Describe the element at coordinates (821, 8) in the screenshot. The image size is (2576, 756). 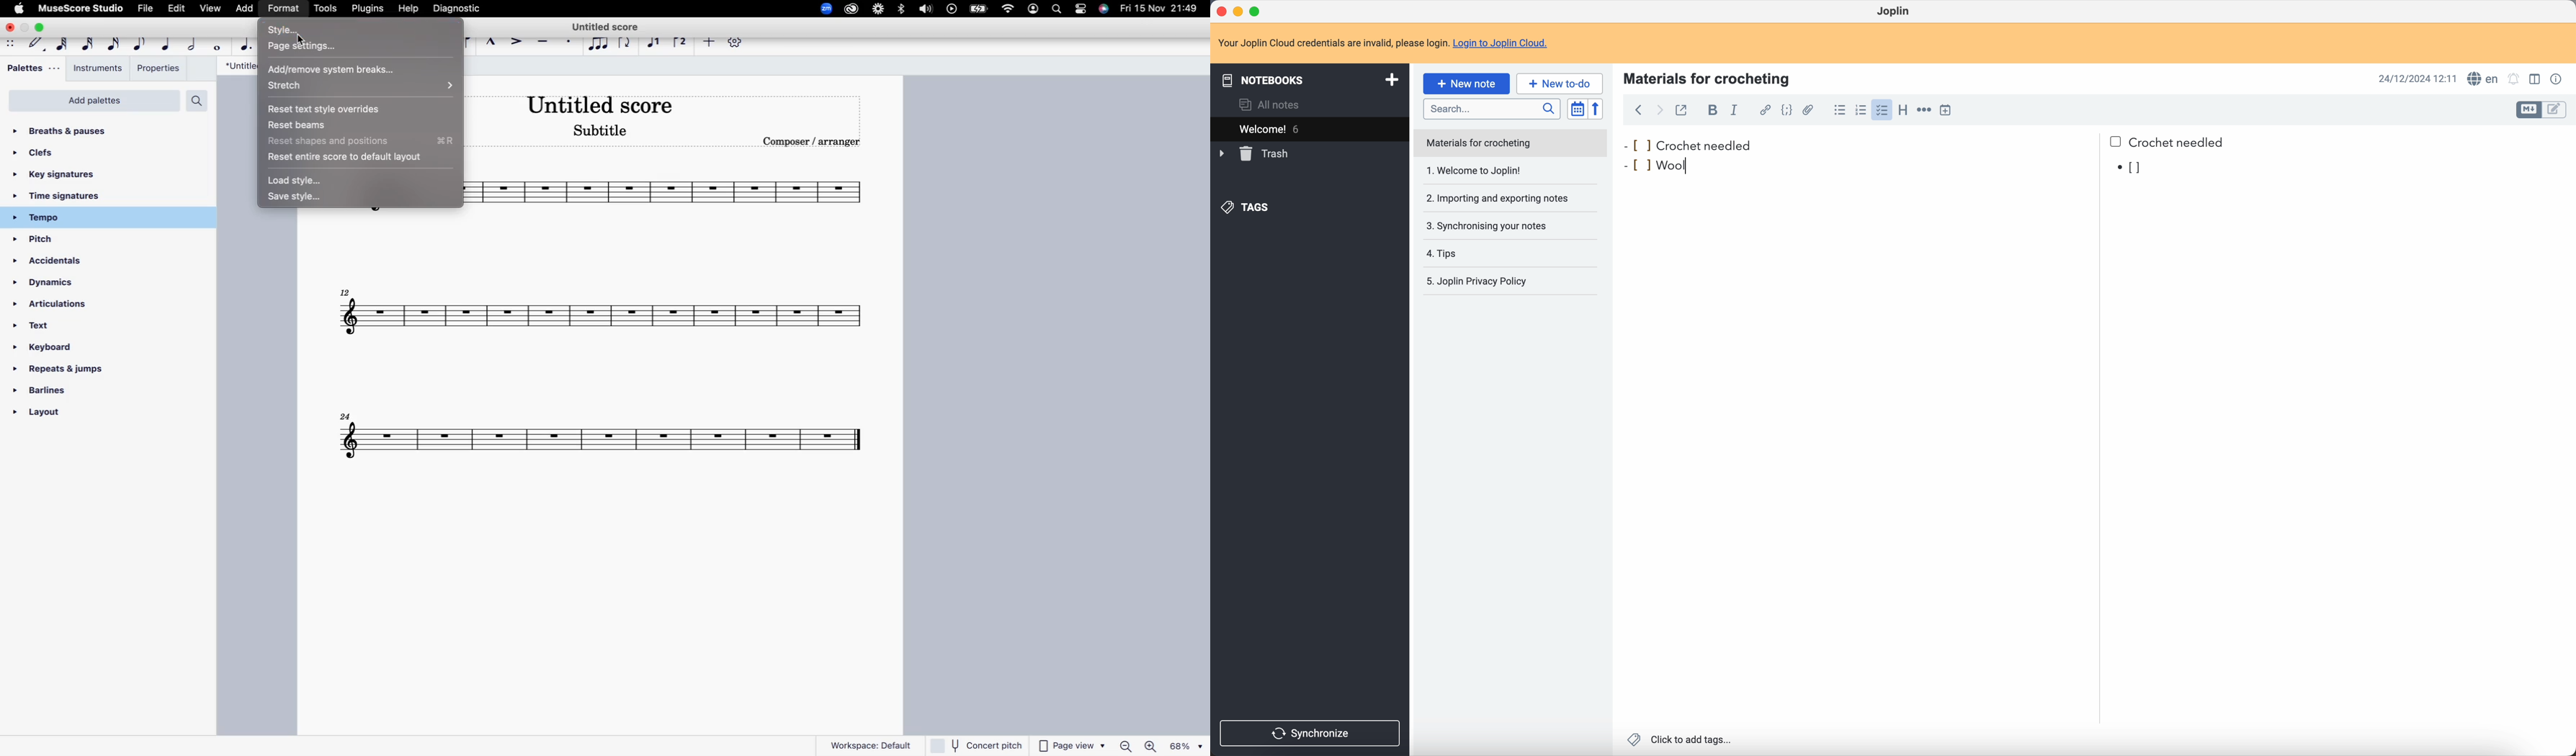
I see `zoom` at that location.